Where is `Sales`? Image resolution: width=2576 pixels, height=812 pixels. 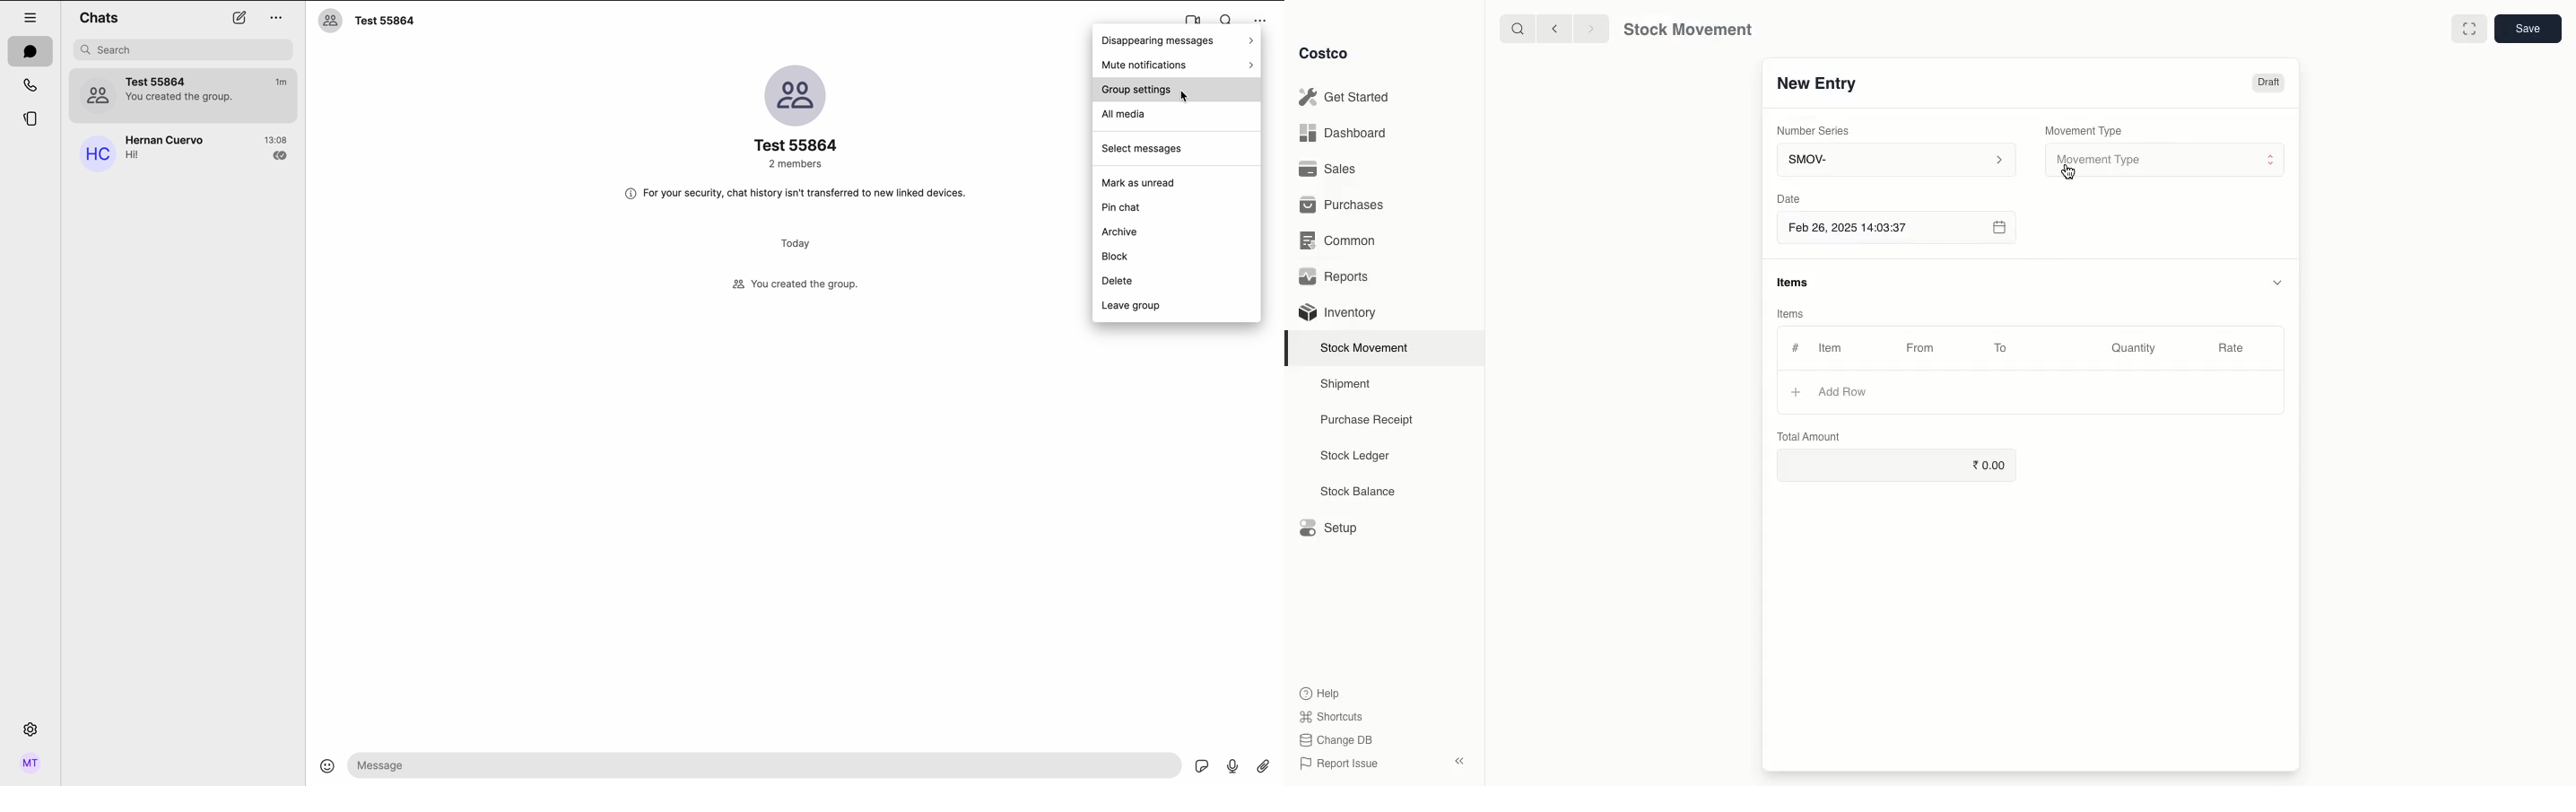
Sales is located at coordinates (1330, 168).